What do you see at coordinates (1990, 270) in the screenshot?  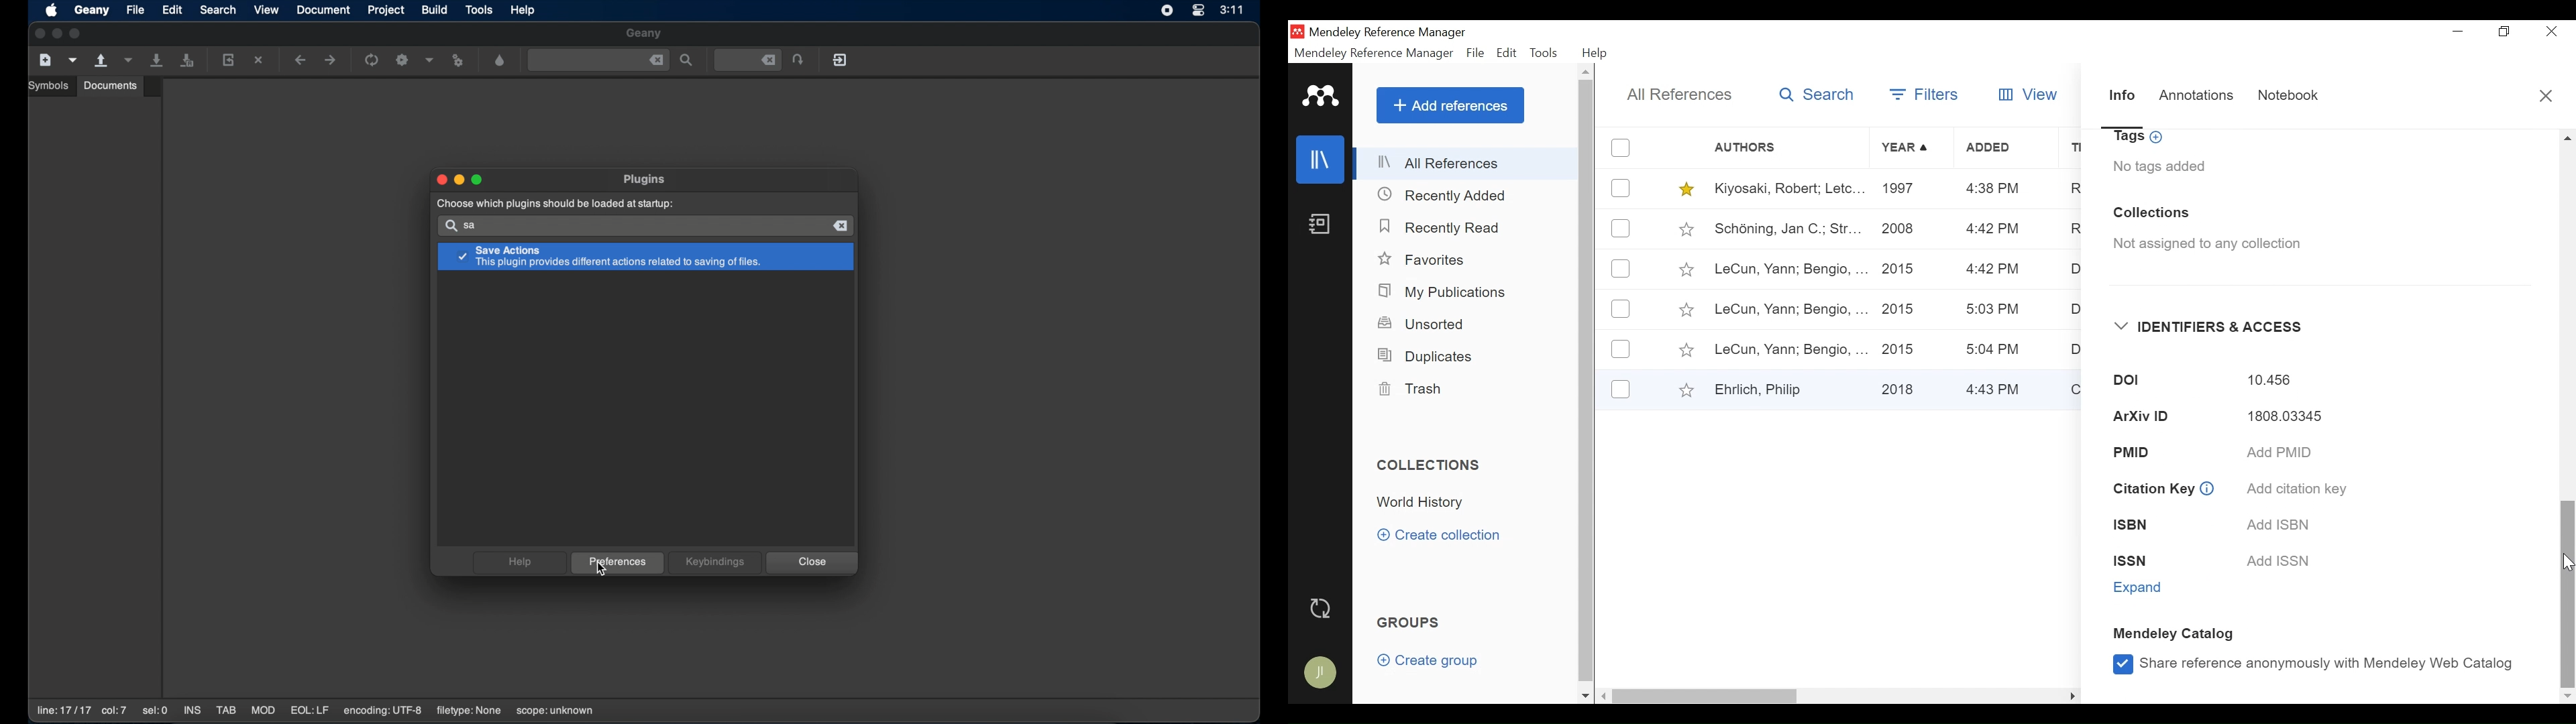 I see `4:42 PM` at bounding box center [1990, 270].